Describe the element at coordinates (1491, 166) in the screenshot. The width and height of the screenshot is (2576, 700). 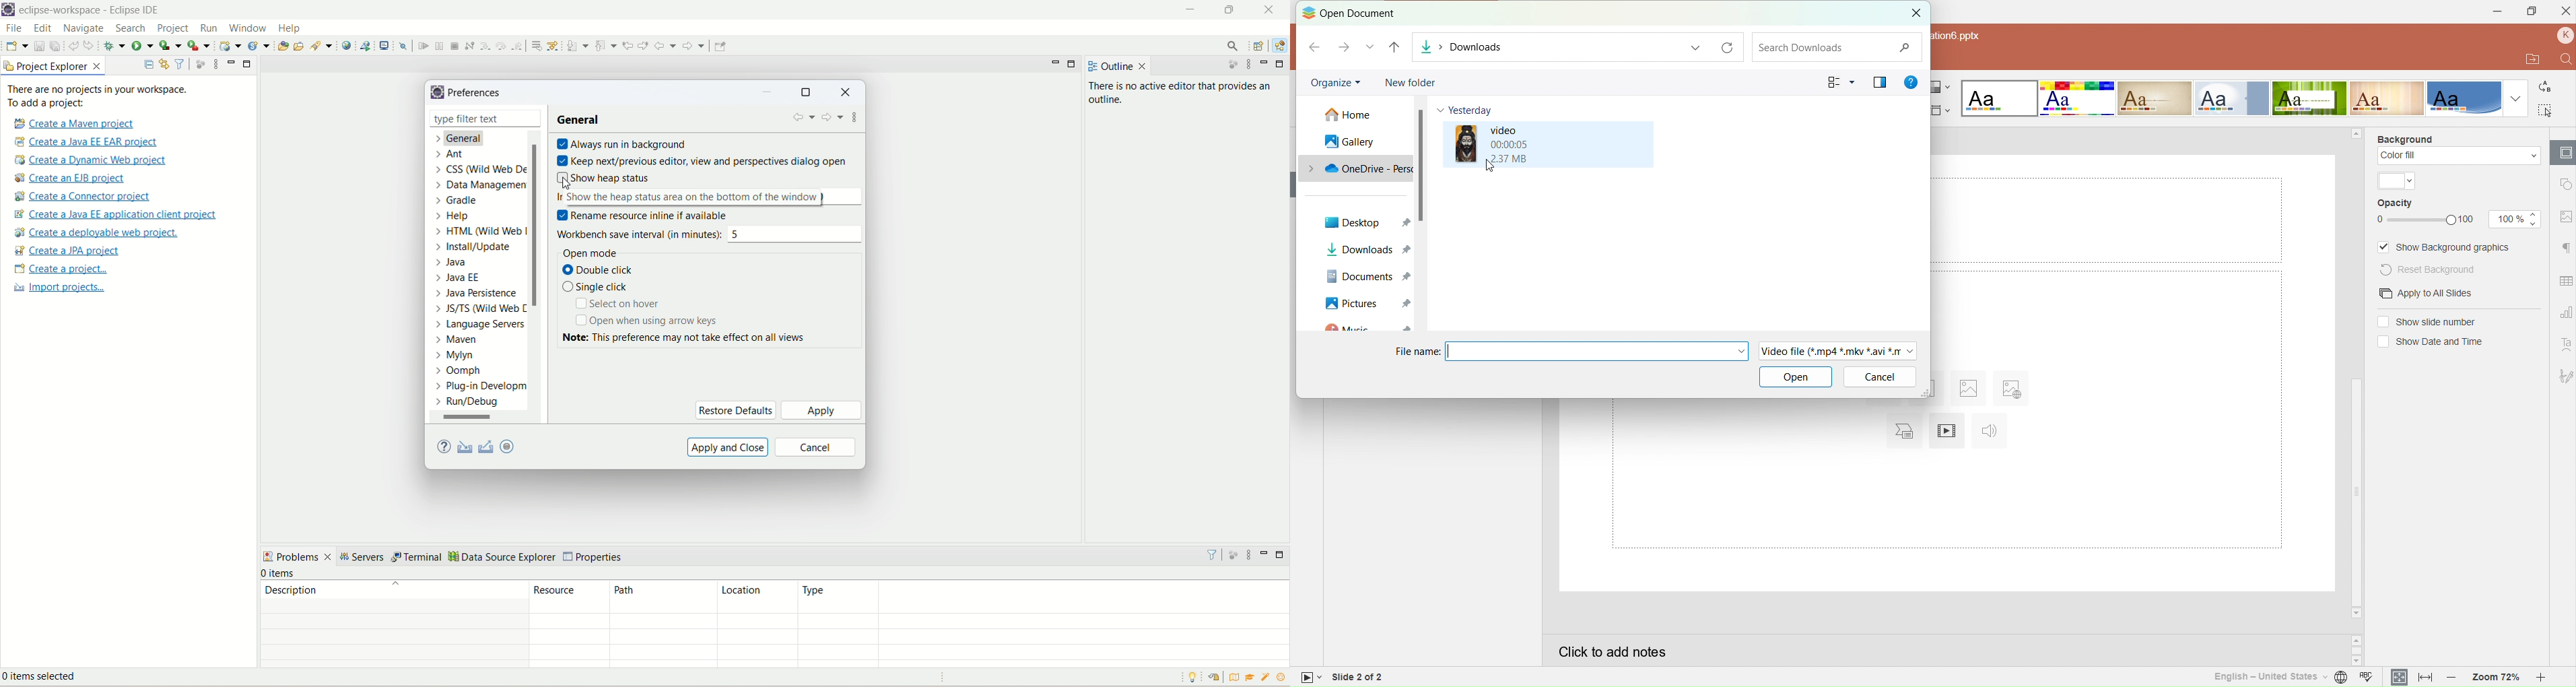
I see `Cursor` at that location.